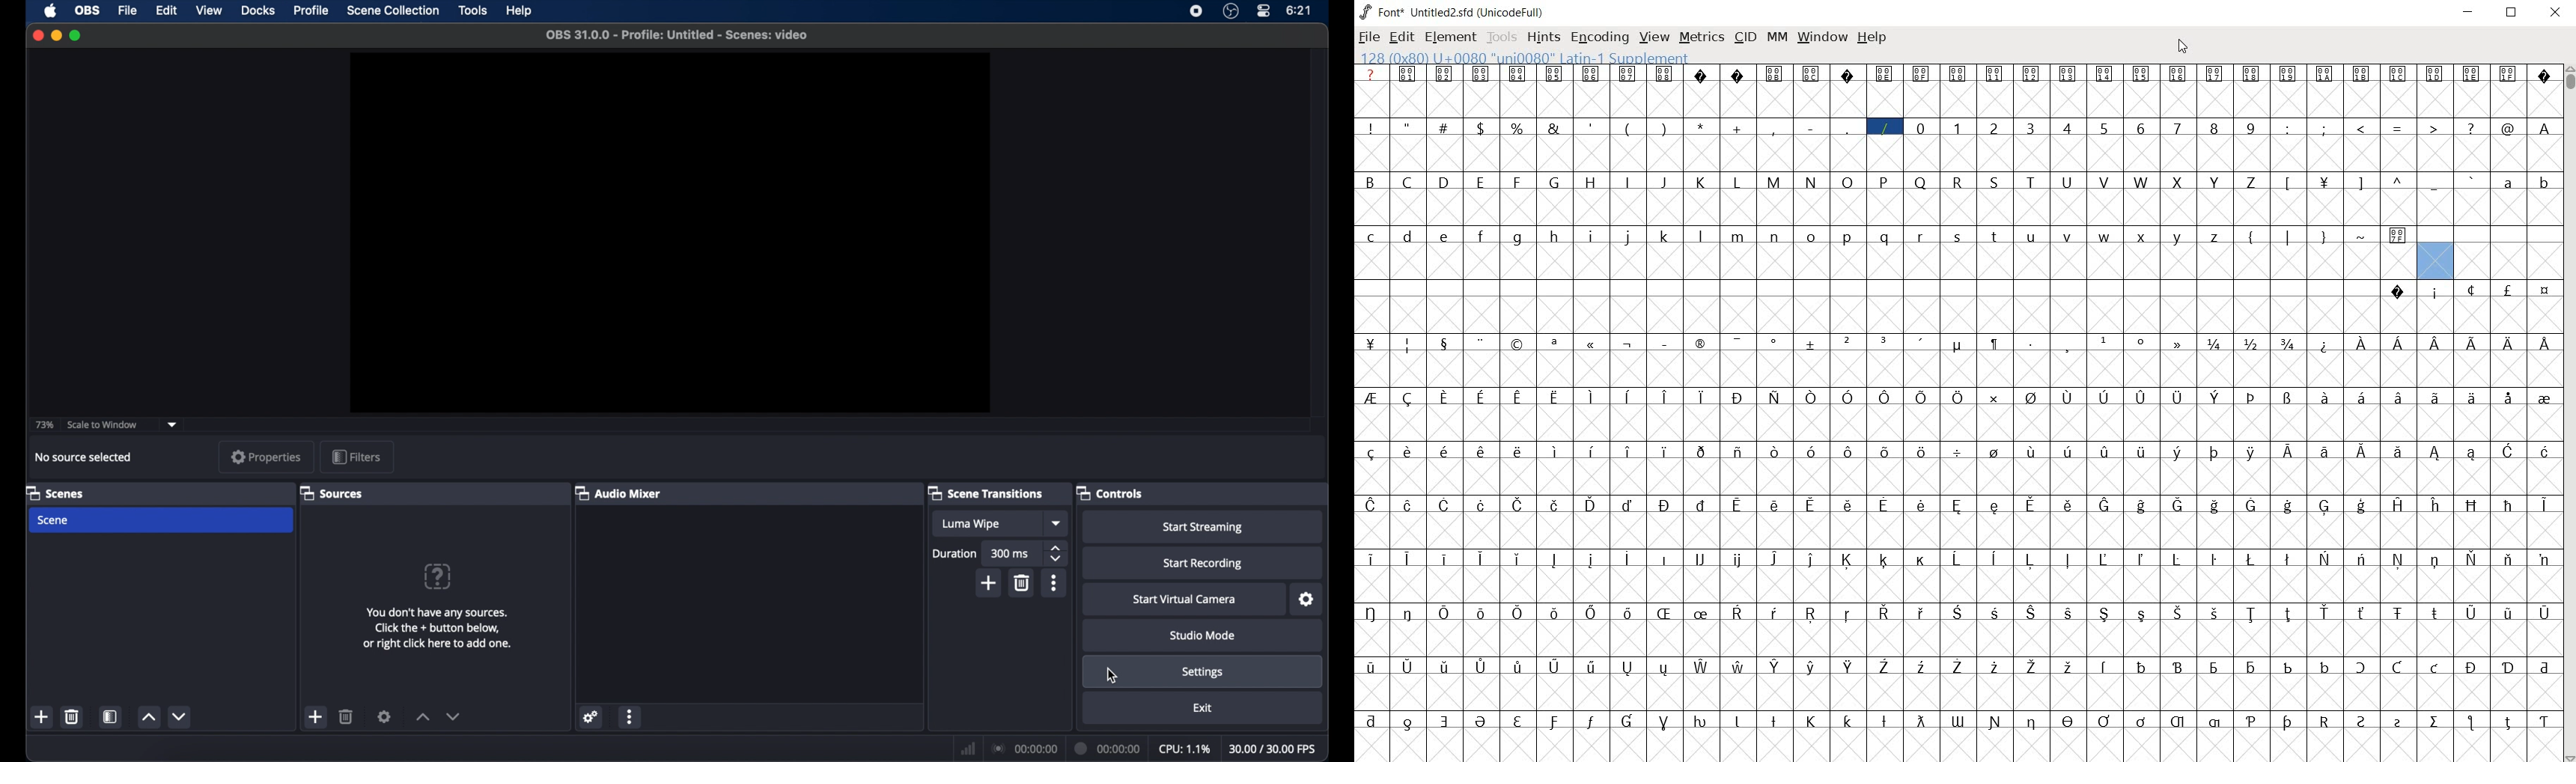 The height and width of the screenshot is (784, 2576). What do you see at coordinates (1185, 600) in the screenshot?
I see `start virtual camera` at bounding box center [1185, 600].